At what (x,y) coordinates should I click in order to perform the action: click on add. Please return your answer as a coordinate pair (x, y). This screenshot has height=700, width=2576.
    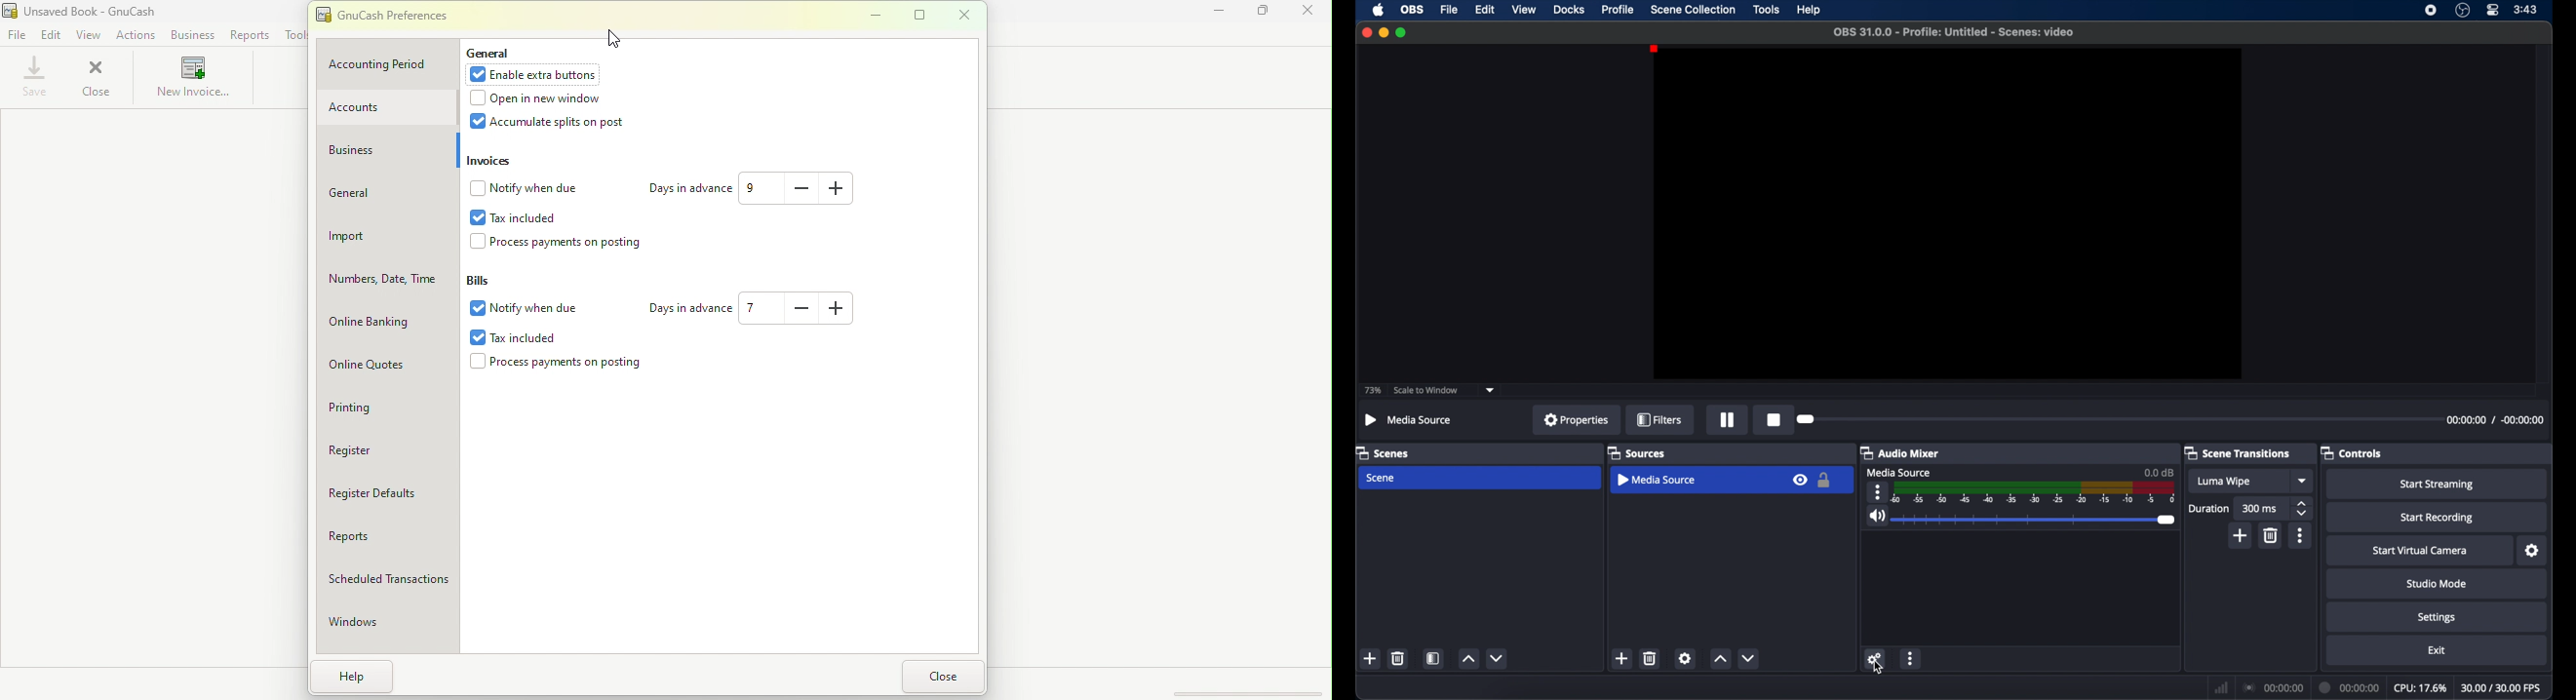
    Looking at the image, I should click on (1621, 658).